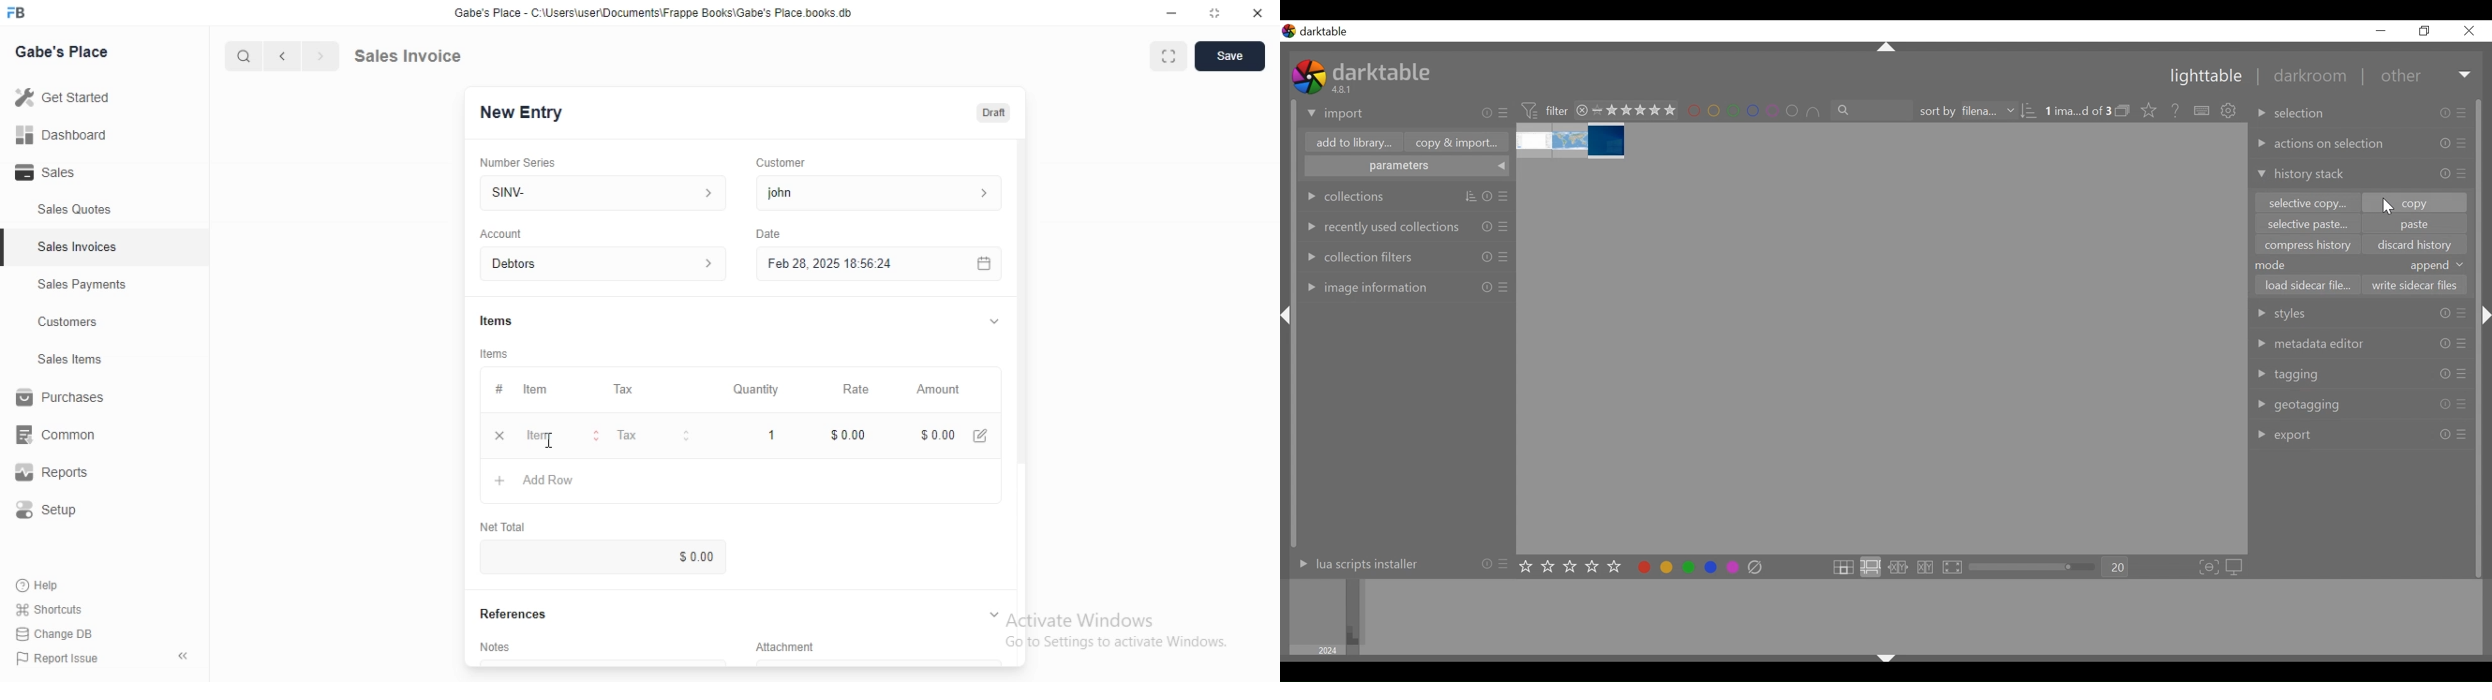 The image size is (2492, 700). What do you see at coordinates (2414, 203) in the screenshot?
I see `copy` at bounding box center [2414, 203].